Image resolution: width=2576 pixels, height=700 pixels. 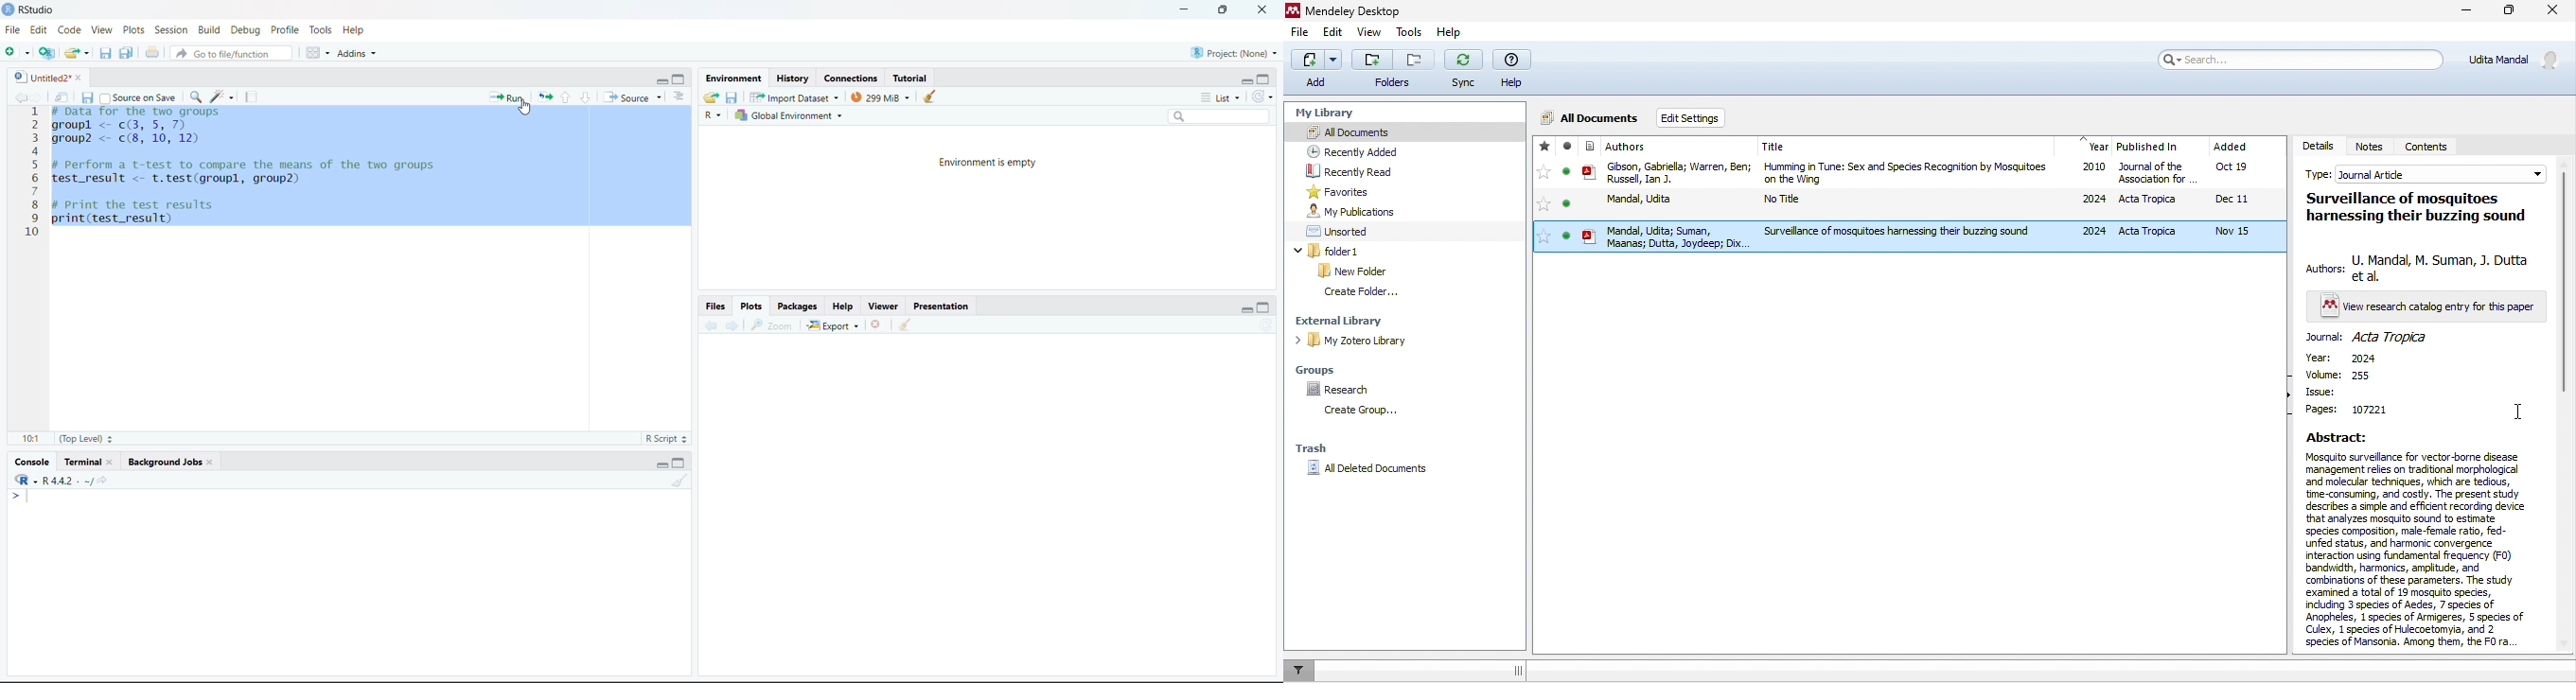 I want to click on view research catalog entry for this paper, so click(x=2427, y=308).